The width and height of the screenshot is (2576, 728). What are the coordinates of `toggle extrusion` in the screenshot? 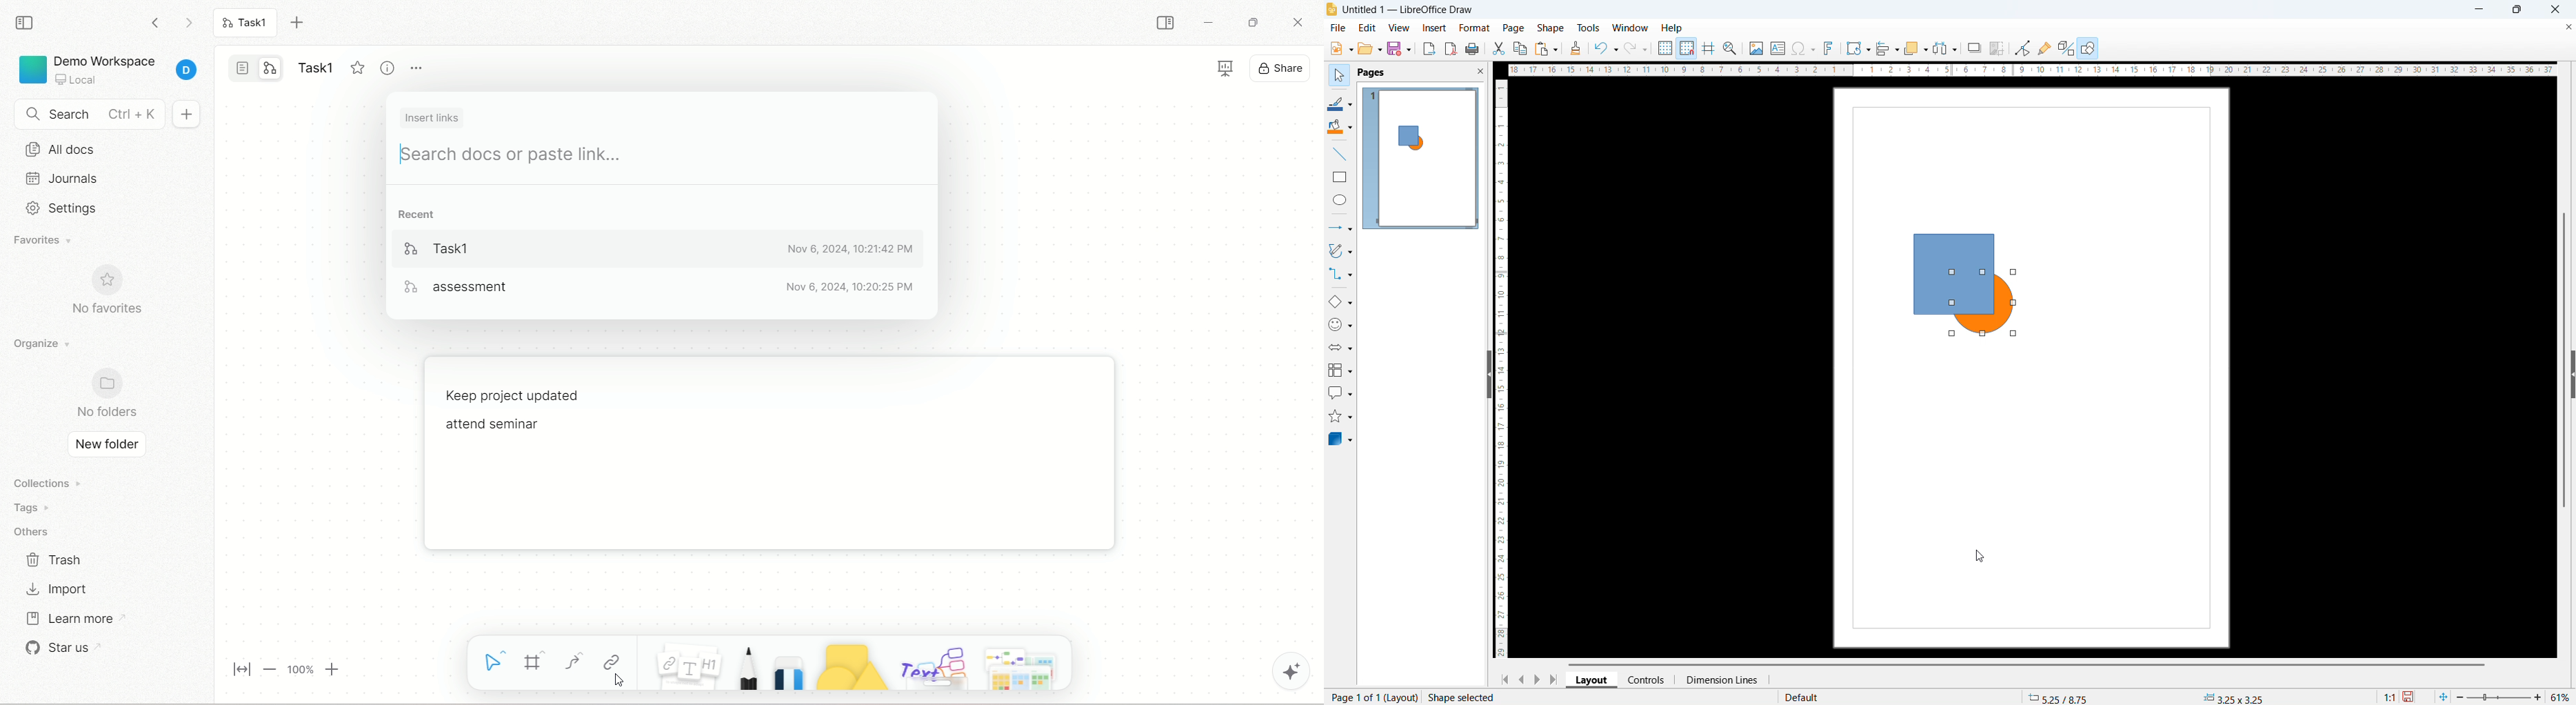 It's located at (2066, 48).